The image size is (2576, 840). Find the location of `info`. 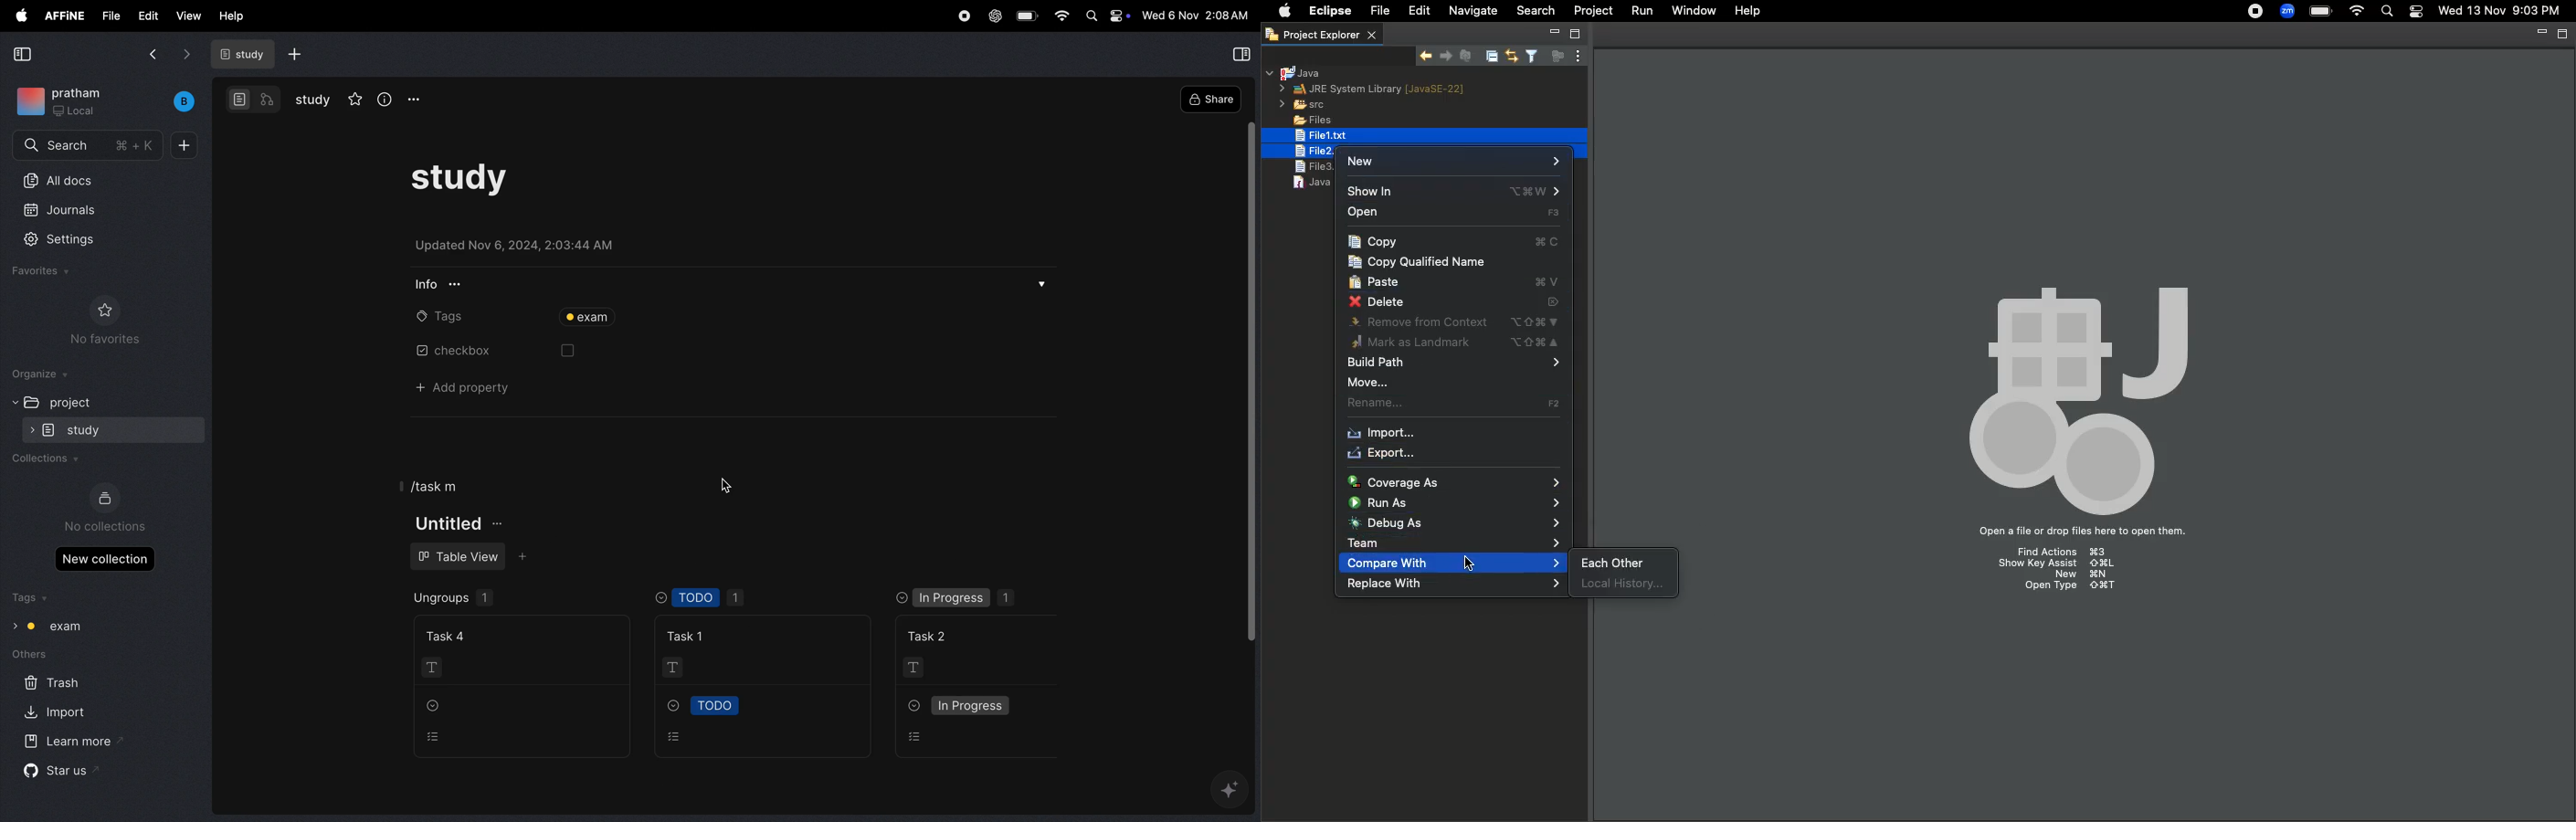

info is located at coordinates (384, 99).